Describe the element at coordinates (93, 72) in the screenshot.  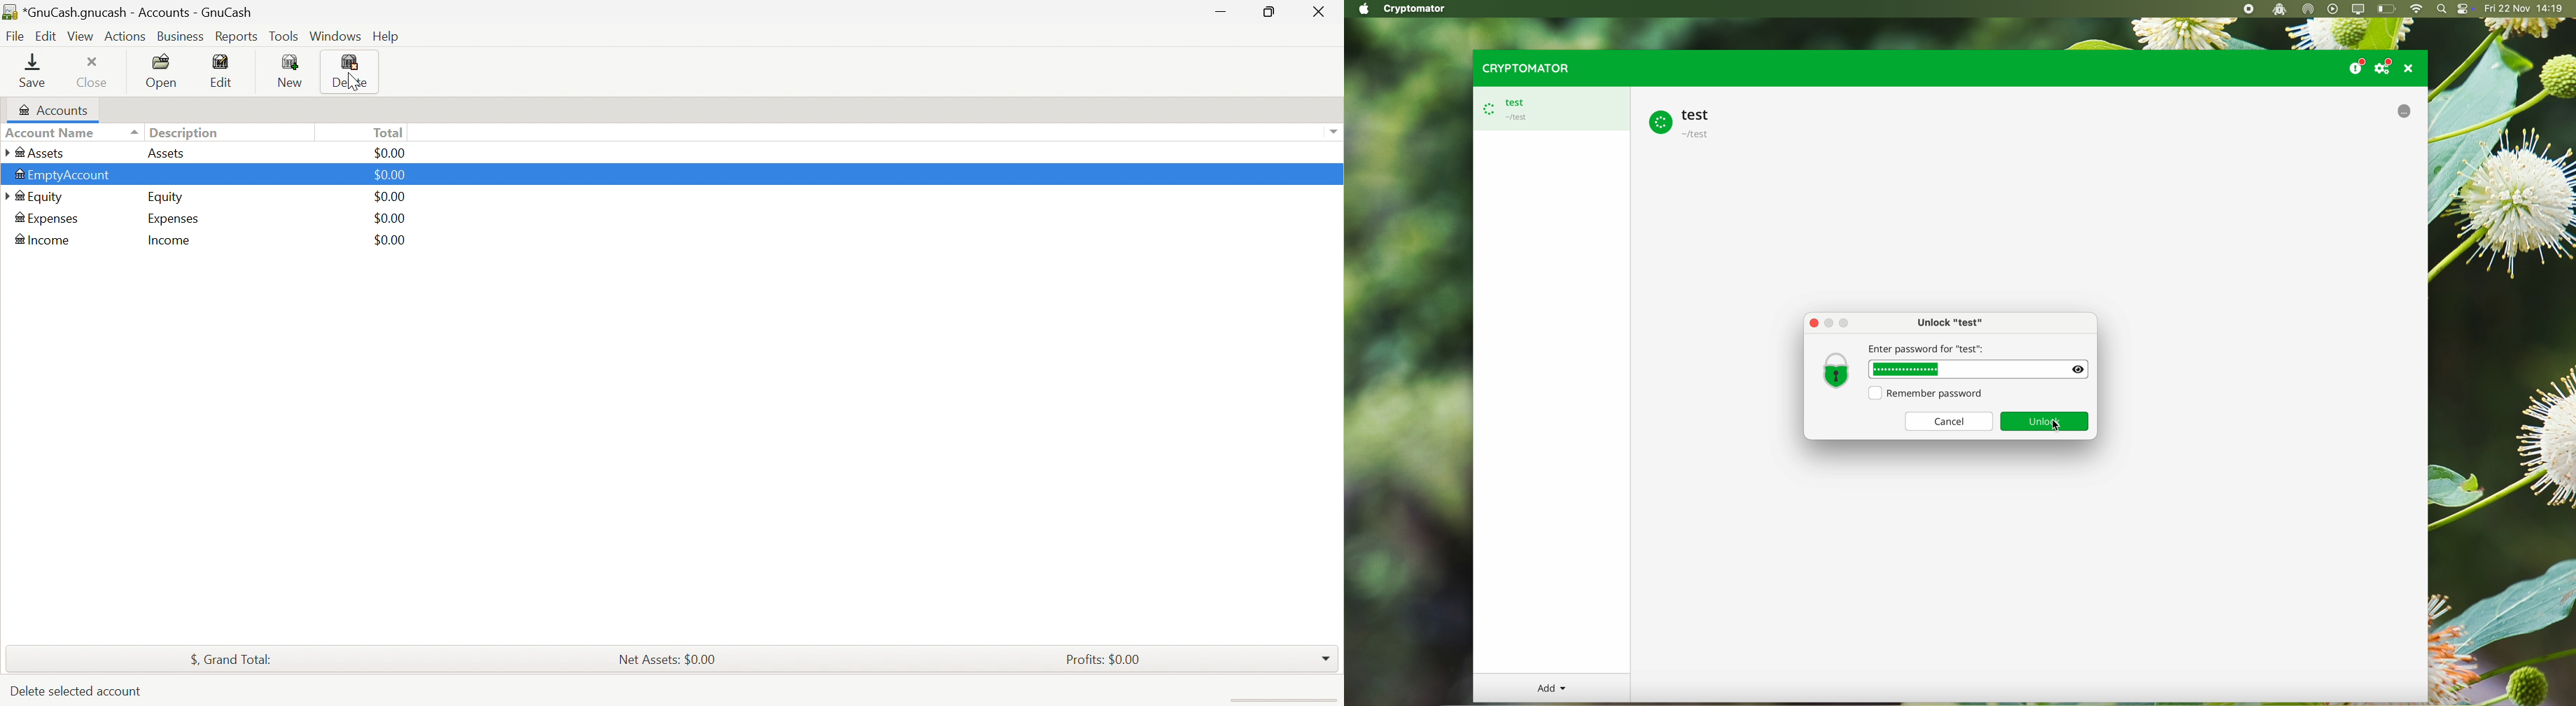
I see `Close` at that location.